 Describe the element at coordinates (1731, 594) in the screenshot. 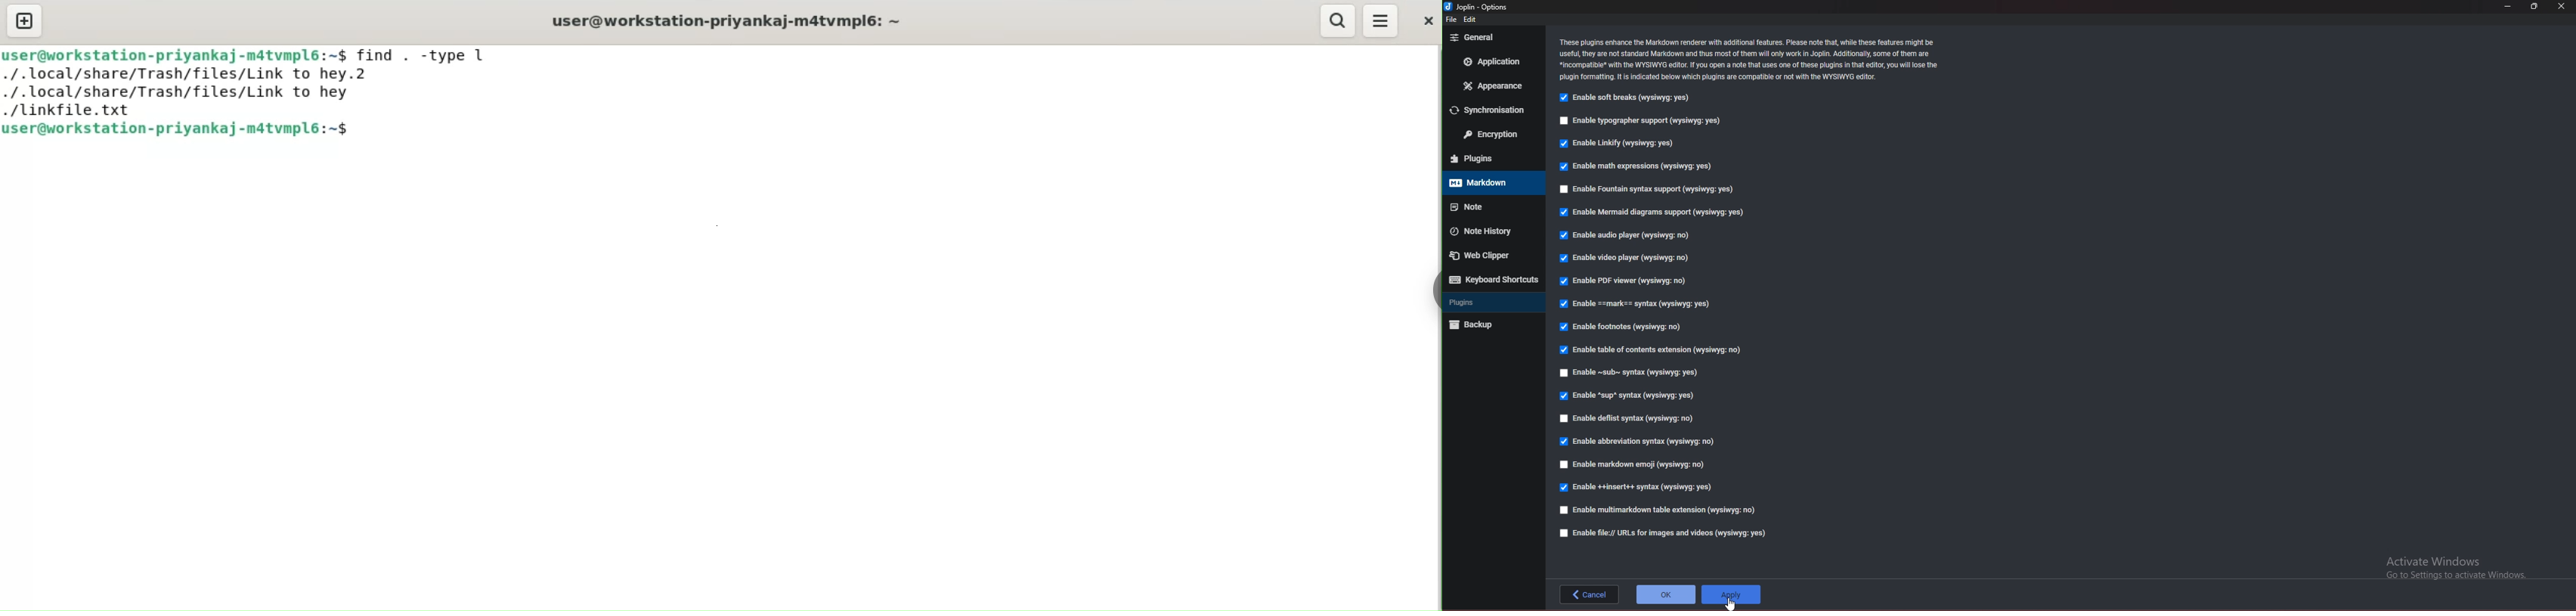

I see `apply` at that location.